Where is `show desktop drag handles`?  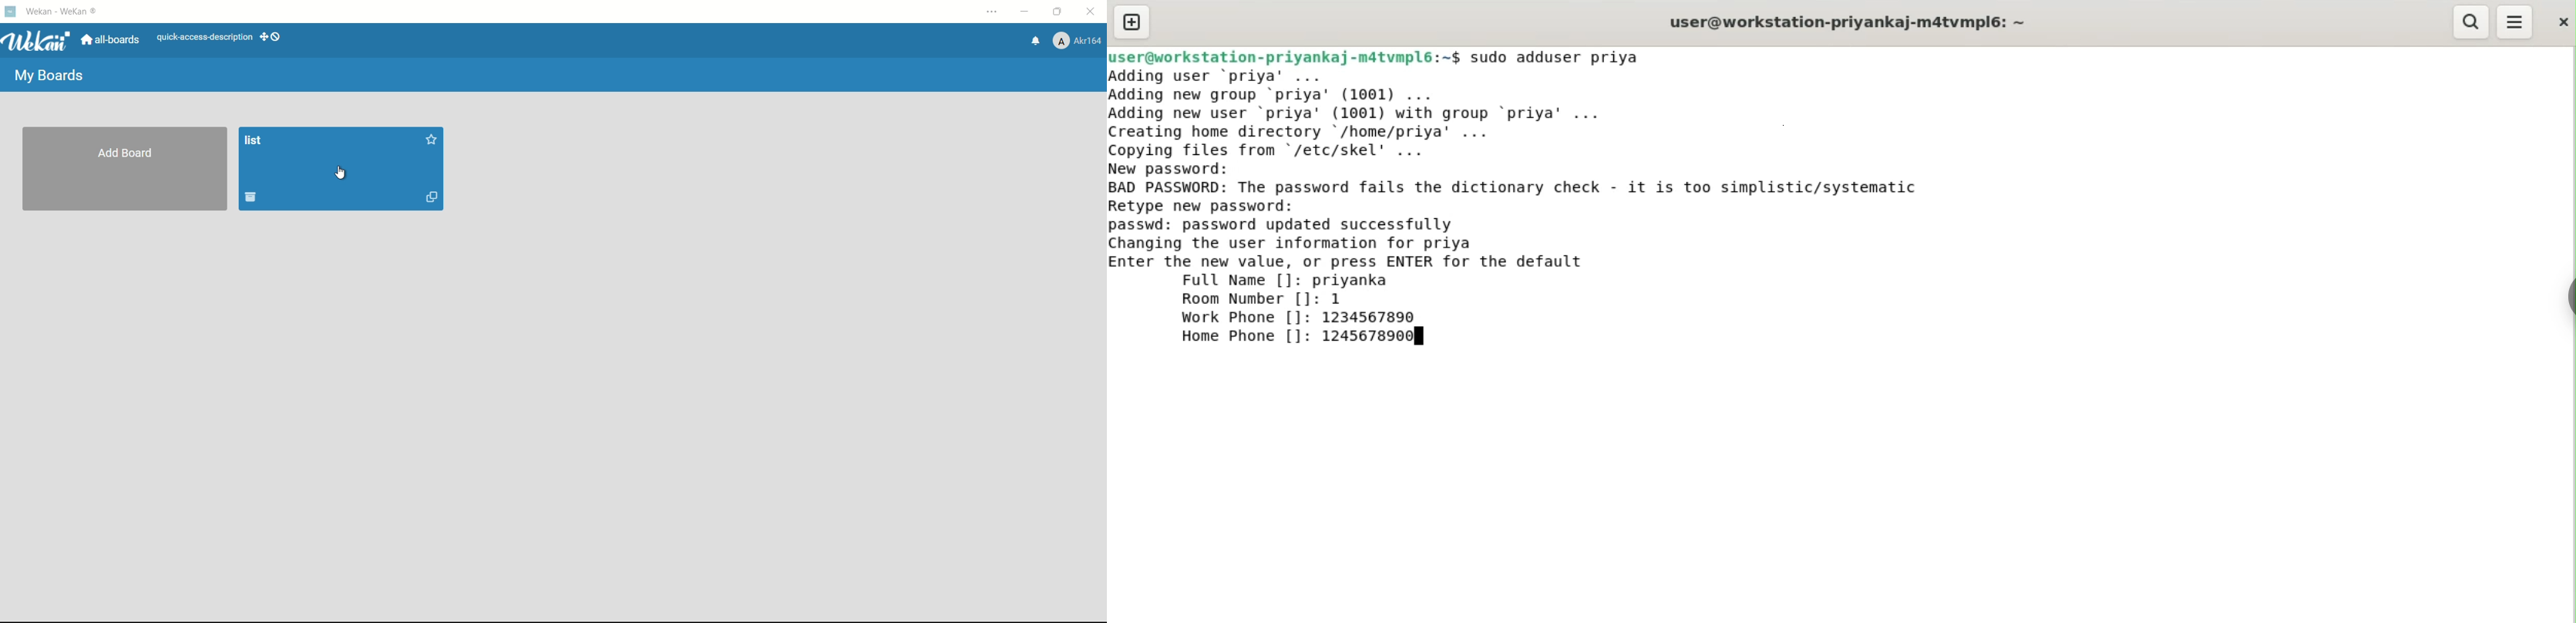
show desktop drag handles is located at coordinates (272, 36).